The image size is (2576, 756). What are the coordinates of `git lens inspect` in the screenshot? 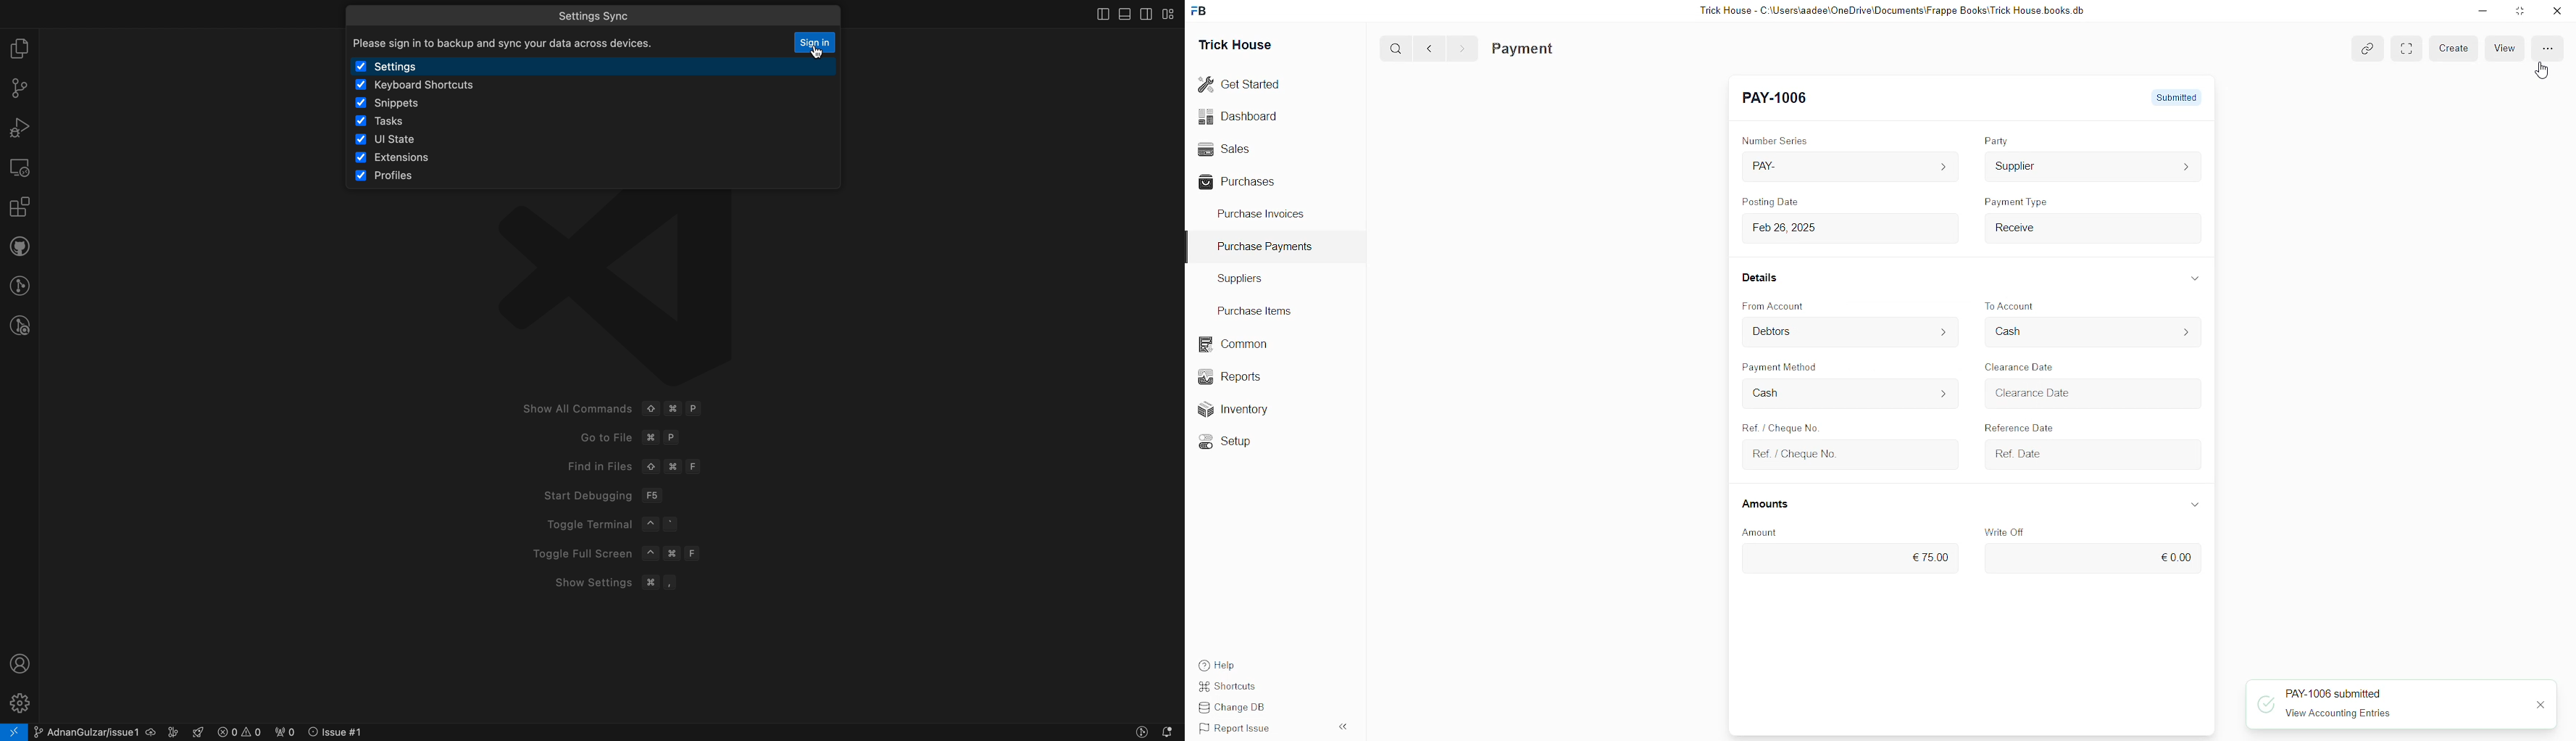 It's located at (17, 326).